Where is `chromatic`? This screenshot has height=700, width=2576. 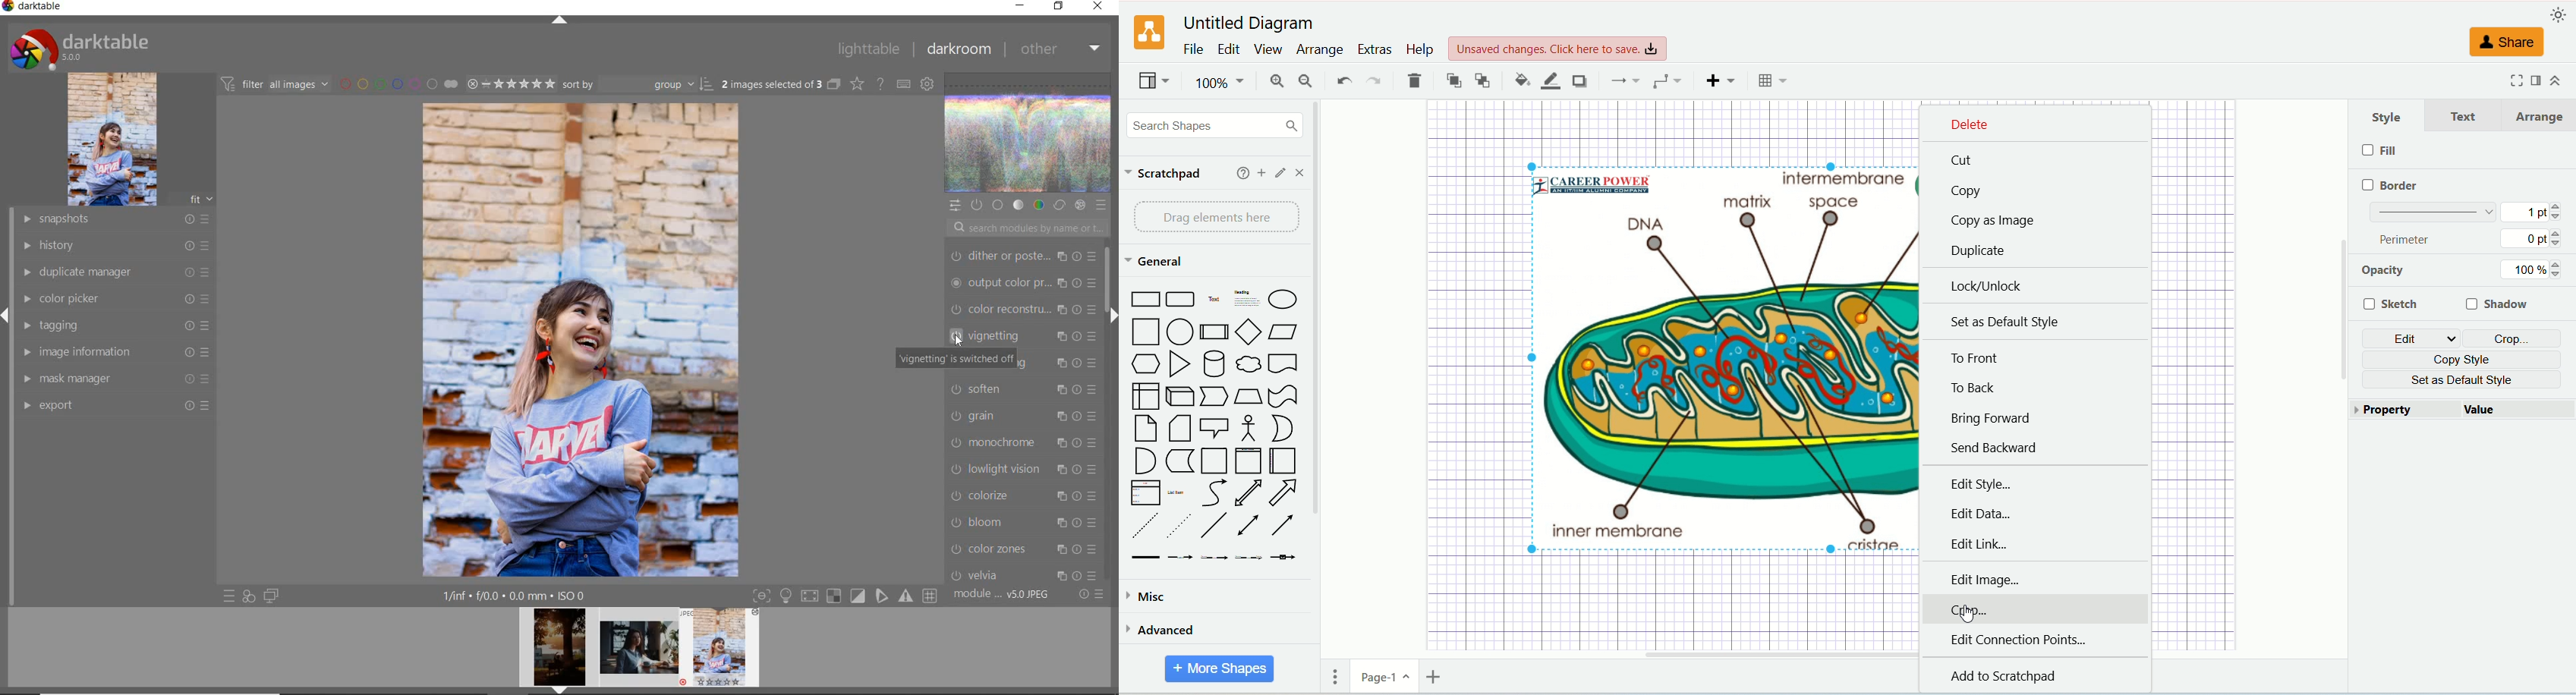 chromatic is located at coordinates (1023, 546).